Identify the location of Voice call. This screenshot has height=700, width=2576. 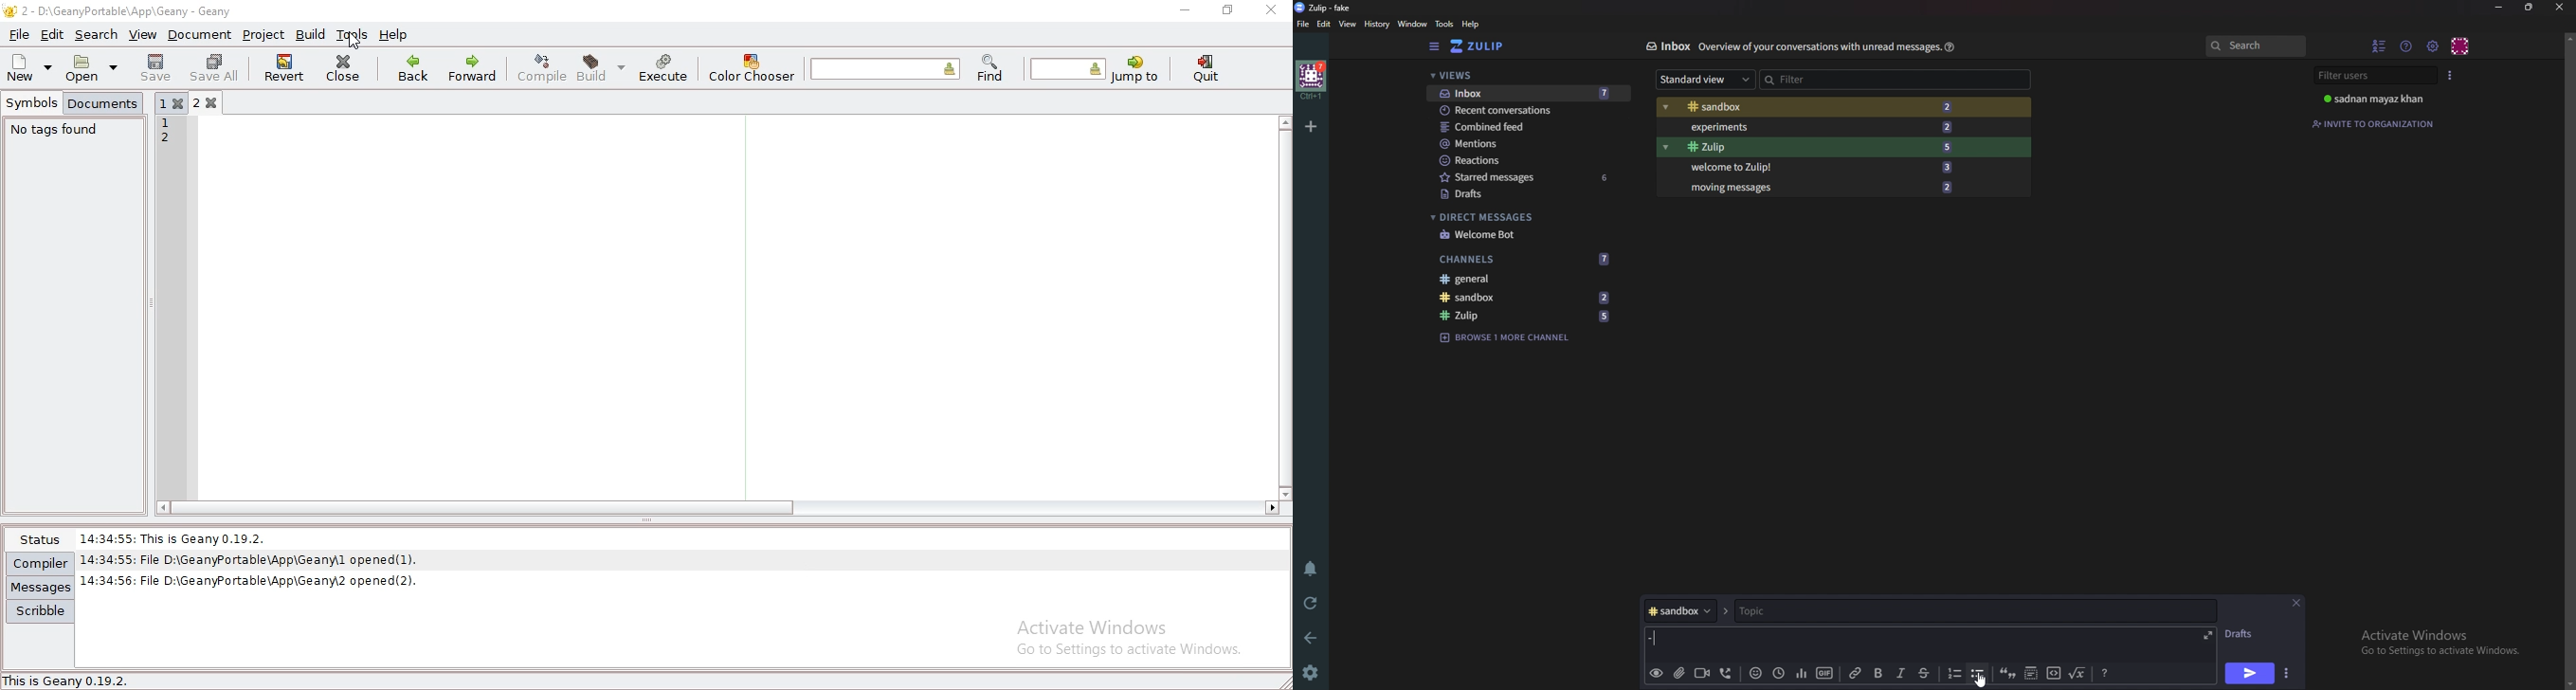
(1729, 673).